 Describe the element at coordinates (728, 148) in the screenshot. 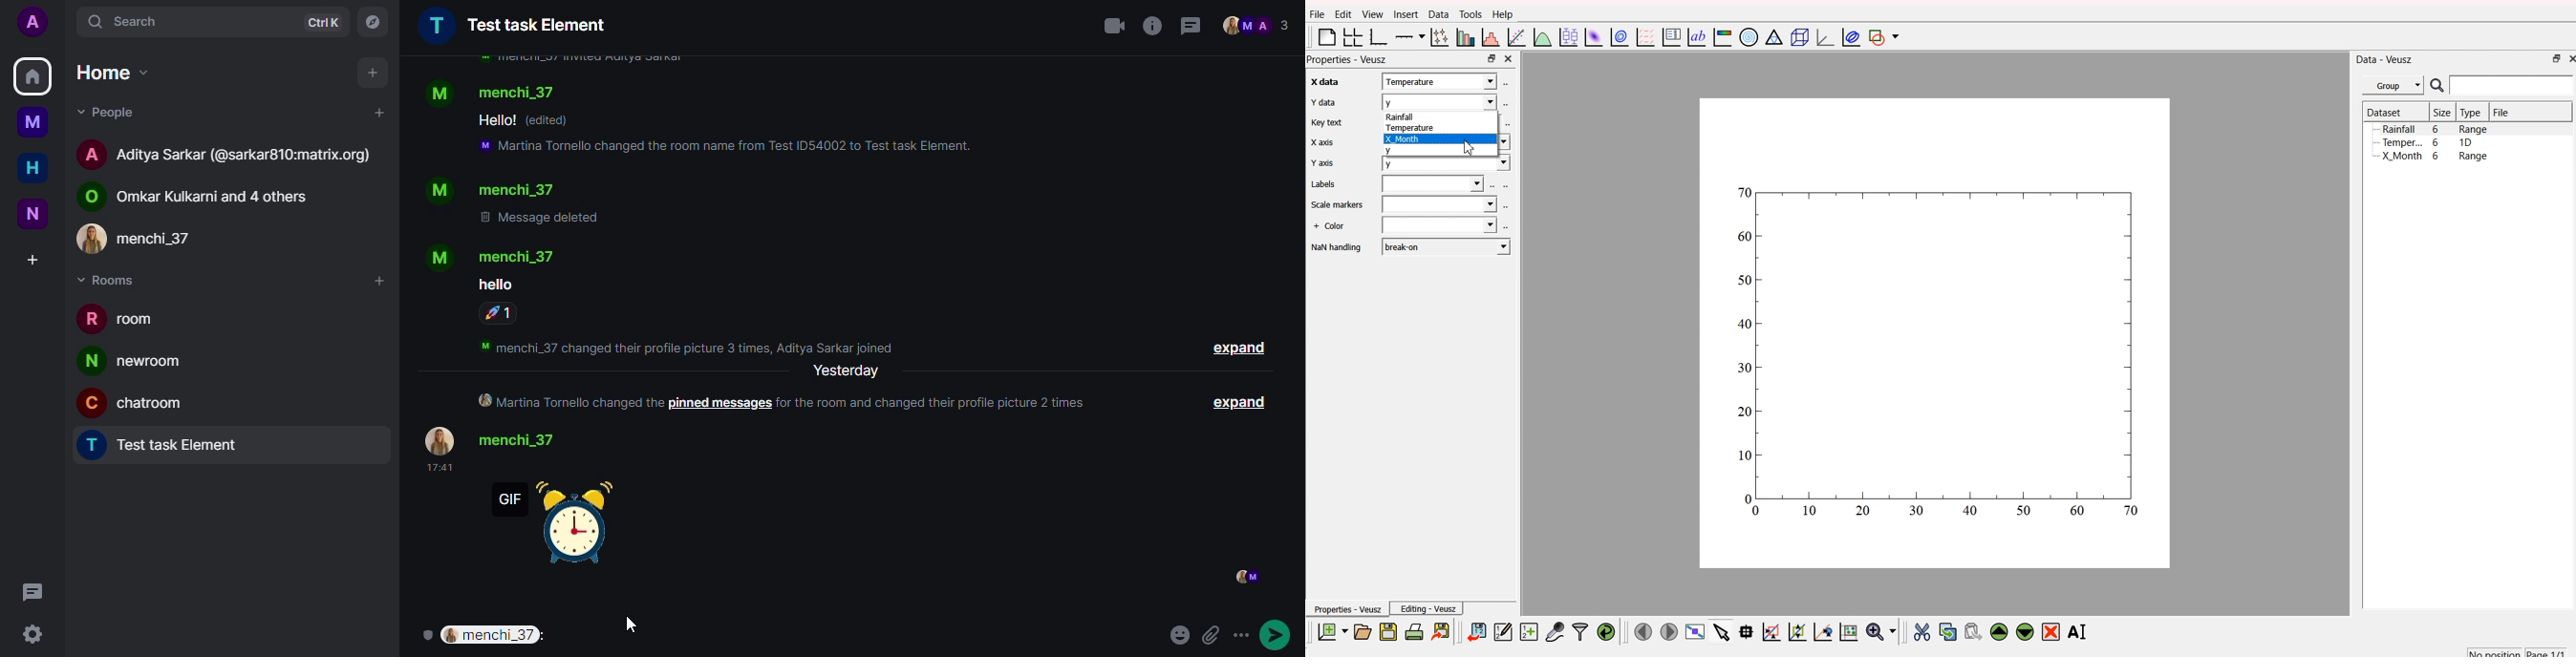

I see `info- Martina tornello changed the room name` at that location.